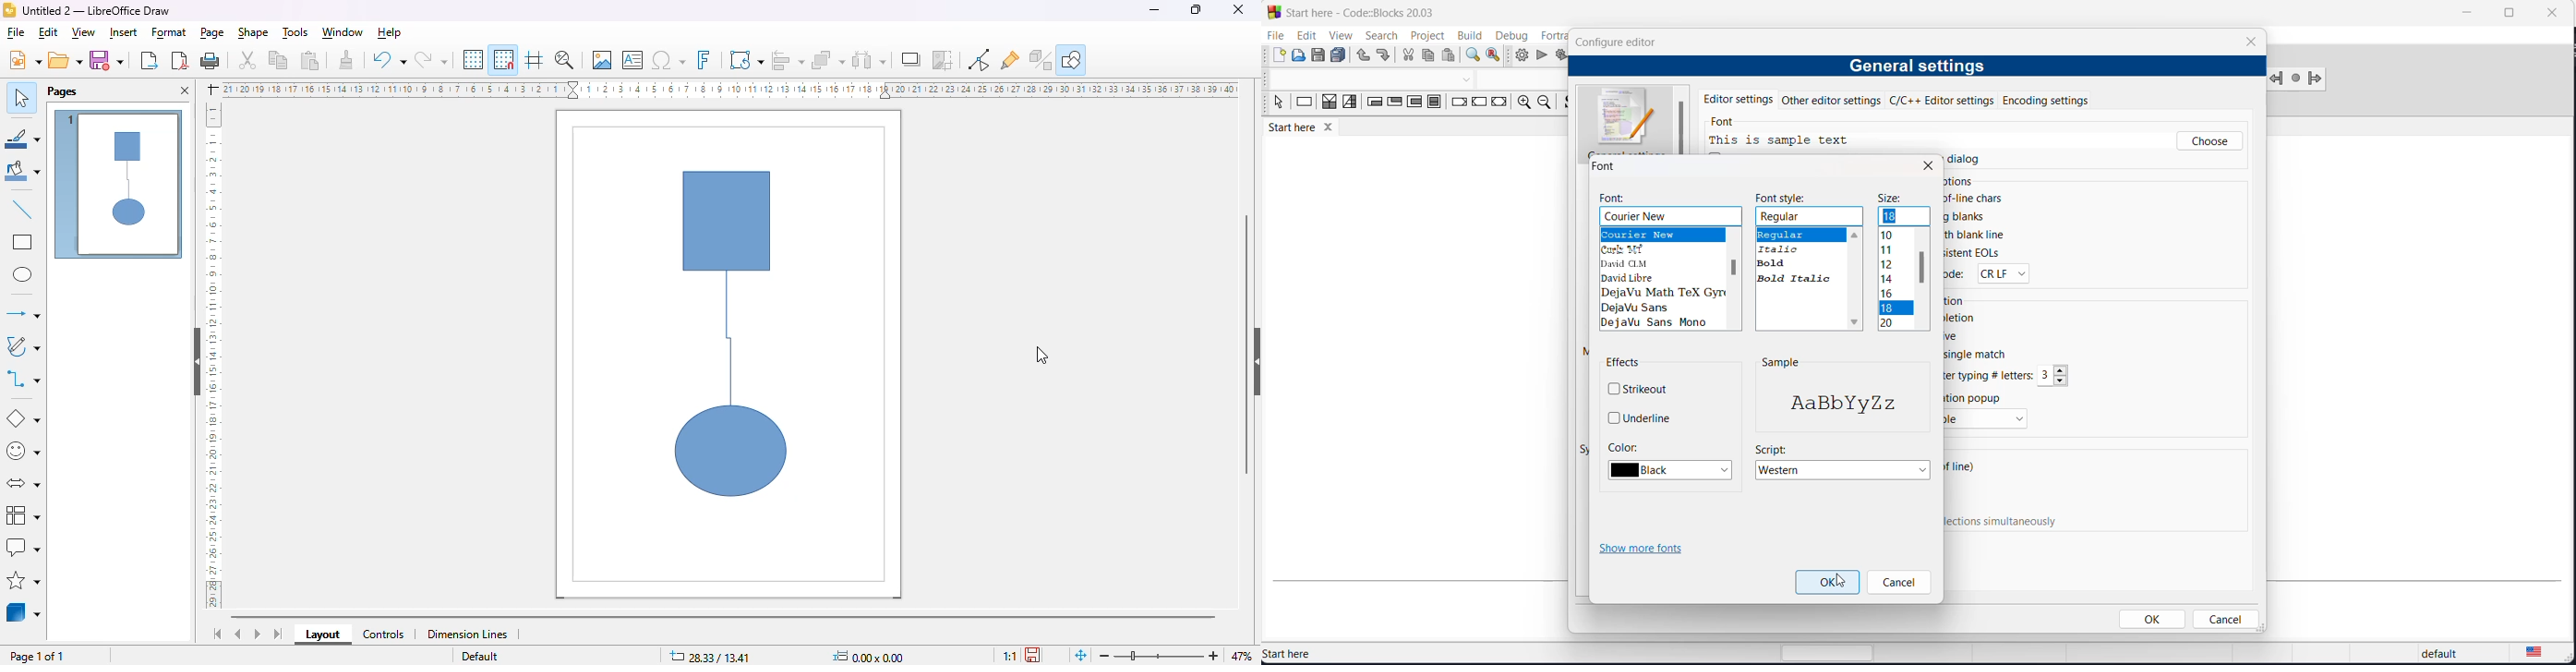 This screenshot has width=2576, height=672. I want to click on block arrows, so click(25, 483).